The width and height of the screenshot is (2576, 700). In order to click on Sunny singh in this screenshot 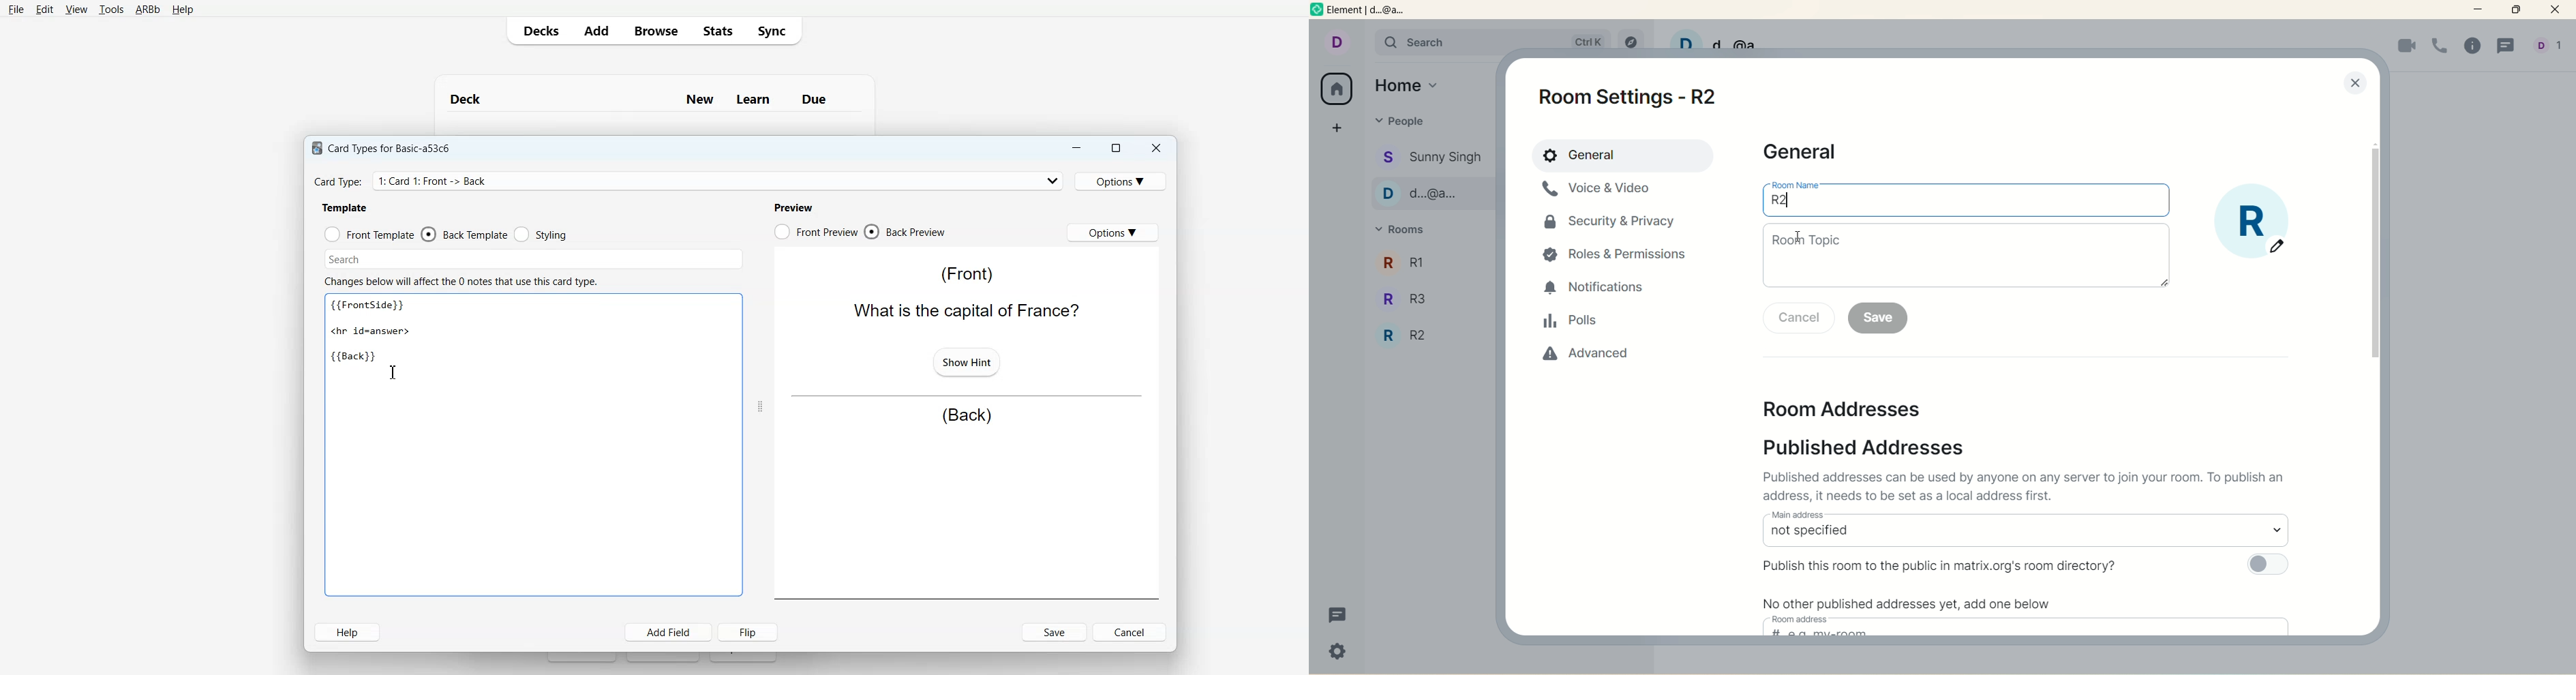, I will do `click(1433, 157)`.